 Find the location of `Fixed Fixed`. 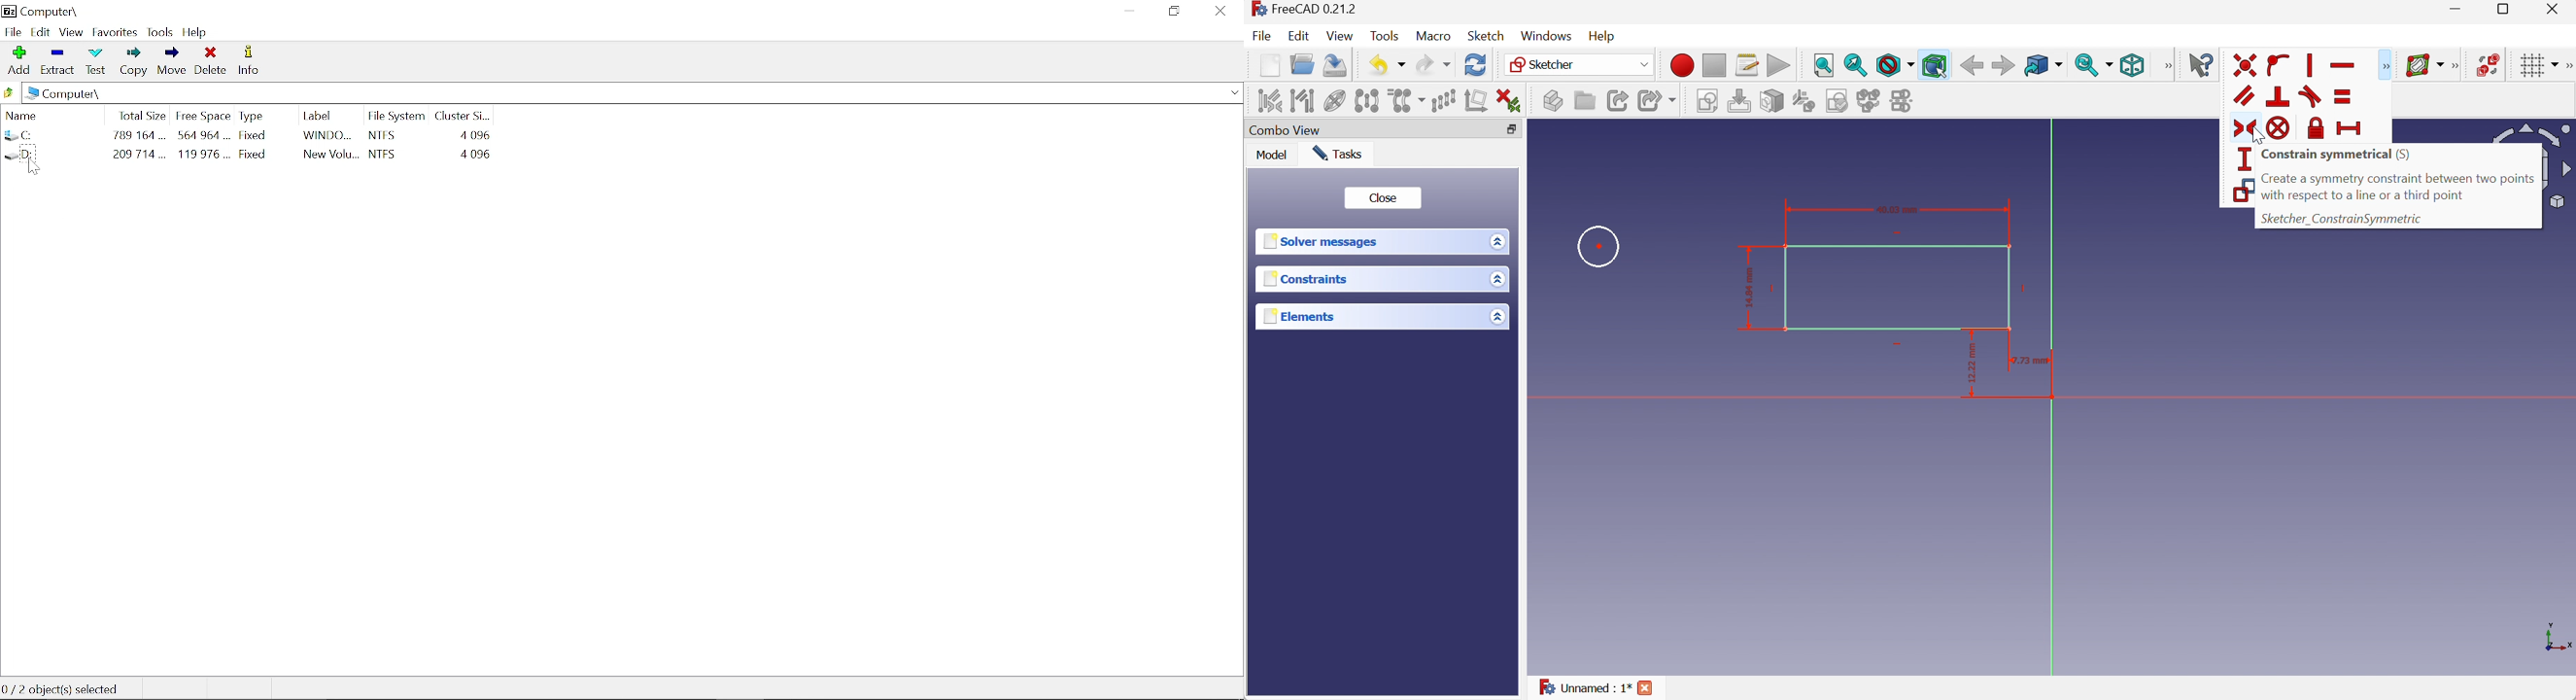

Fixed Fixed is located at coordinates (257, 144).